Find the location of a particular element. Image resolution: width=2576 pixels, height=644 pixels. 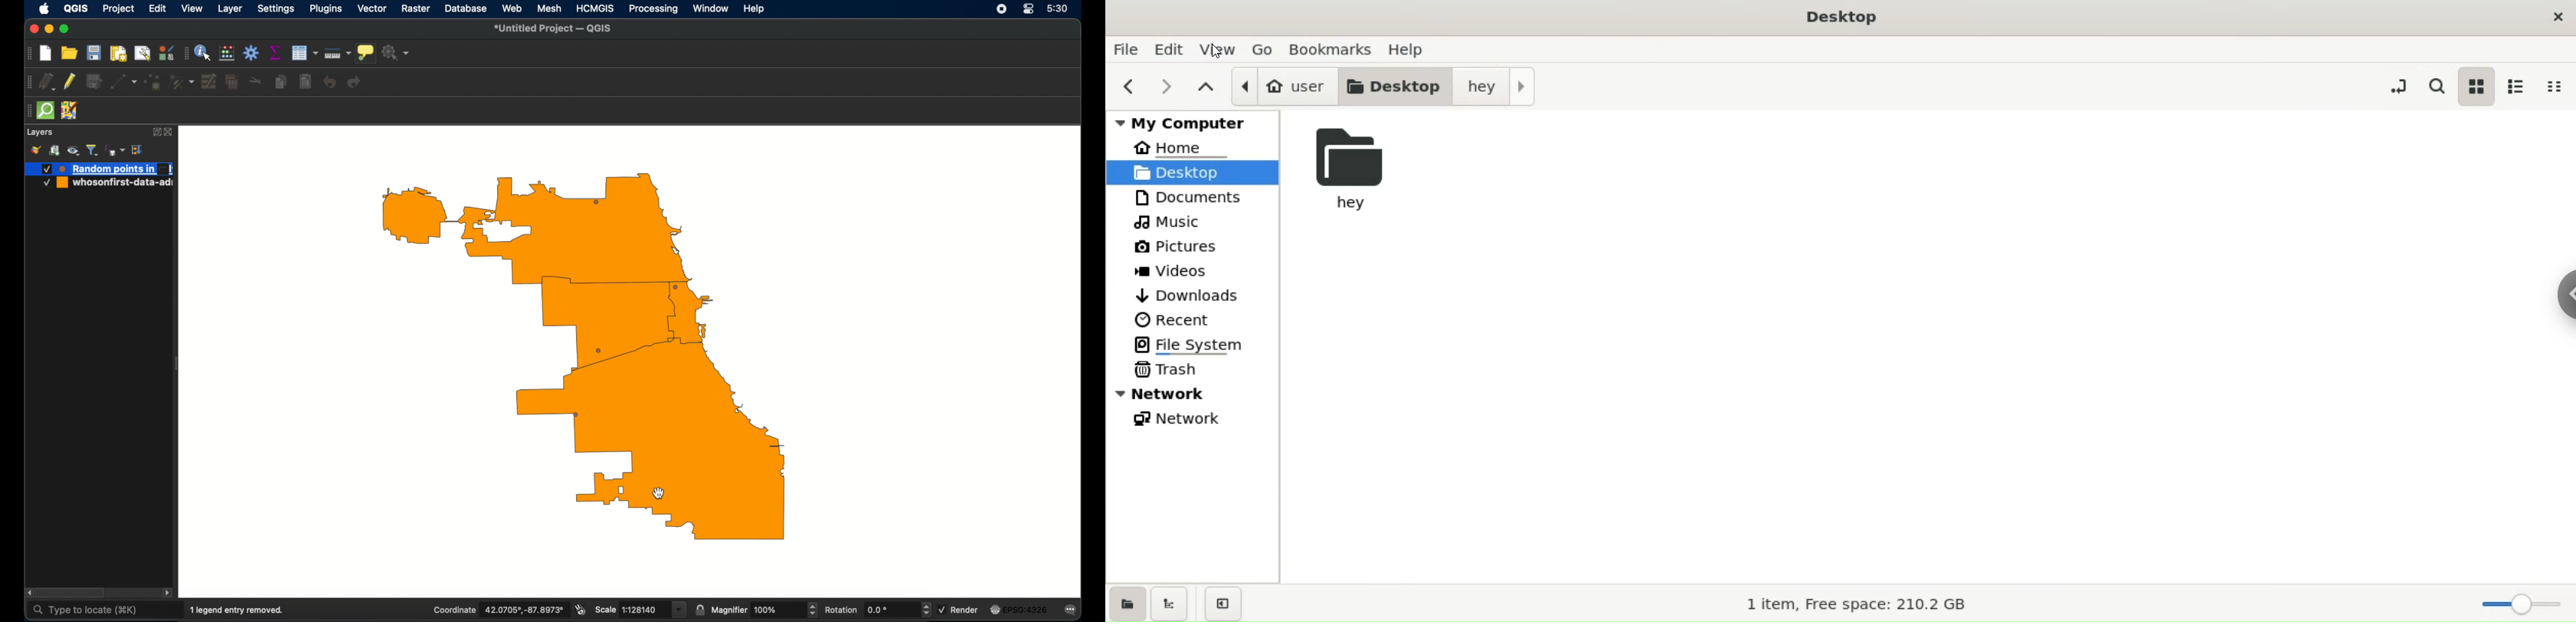

paste features is located at coordinates (306, 82).